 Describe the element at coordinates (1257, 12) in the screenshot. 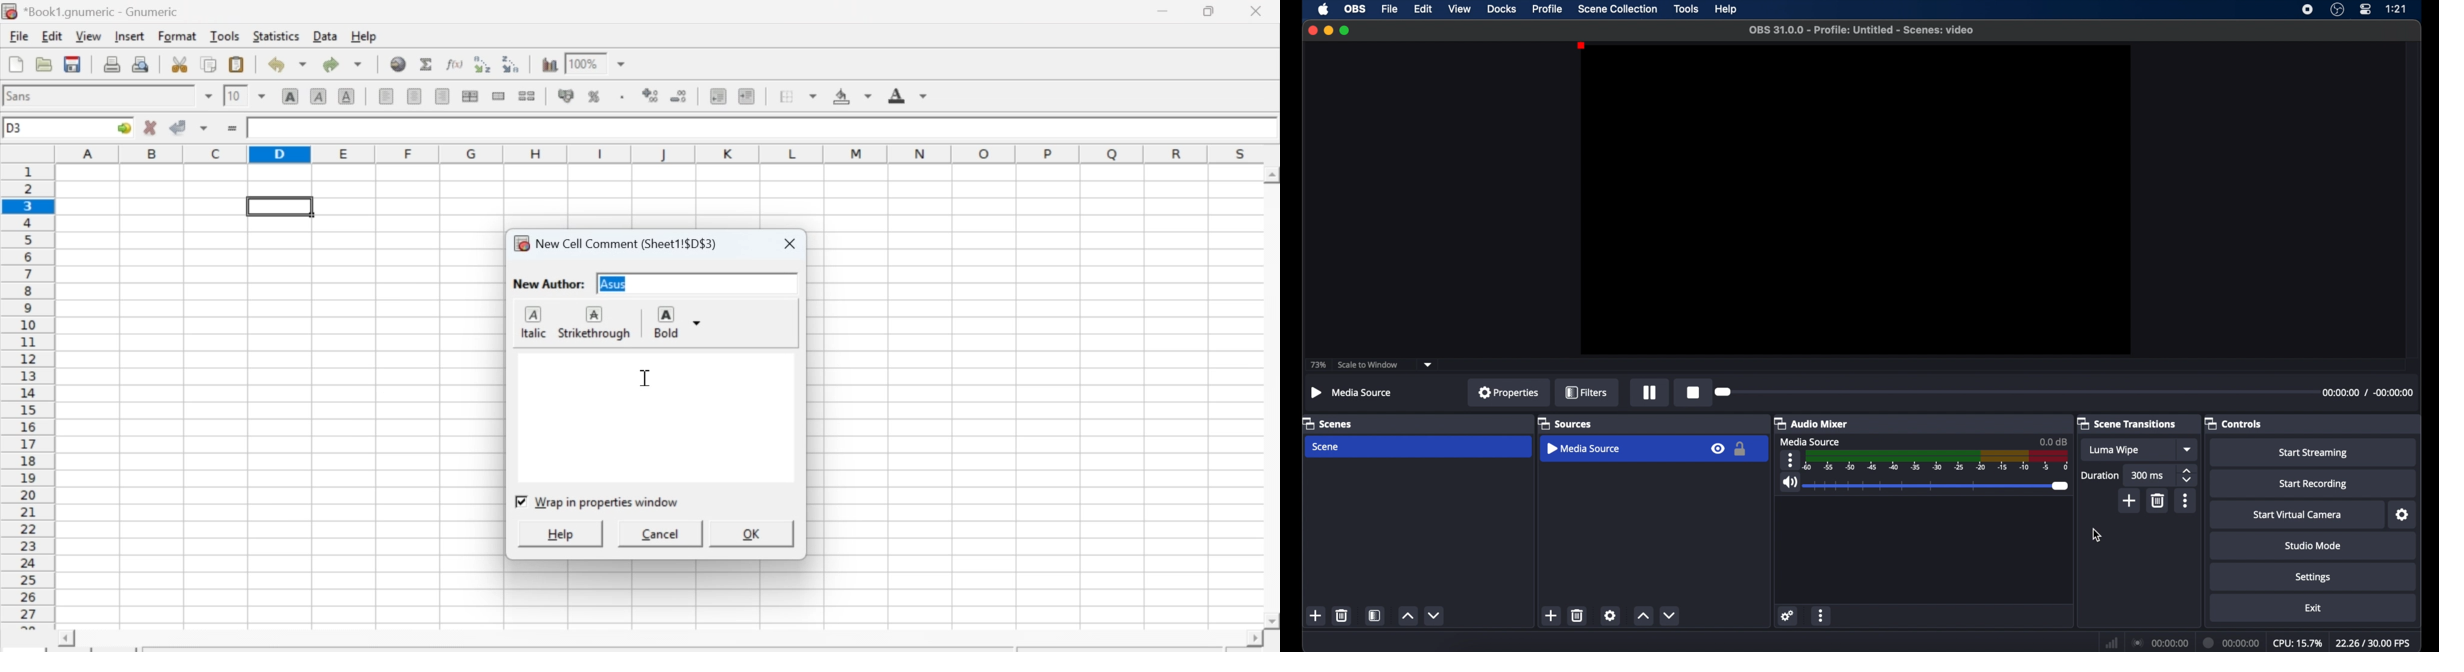

I see `Close` at that location.